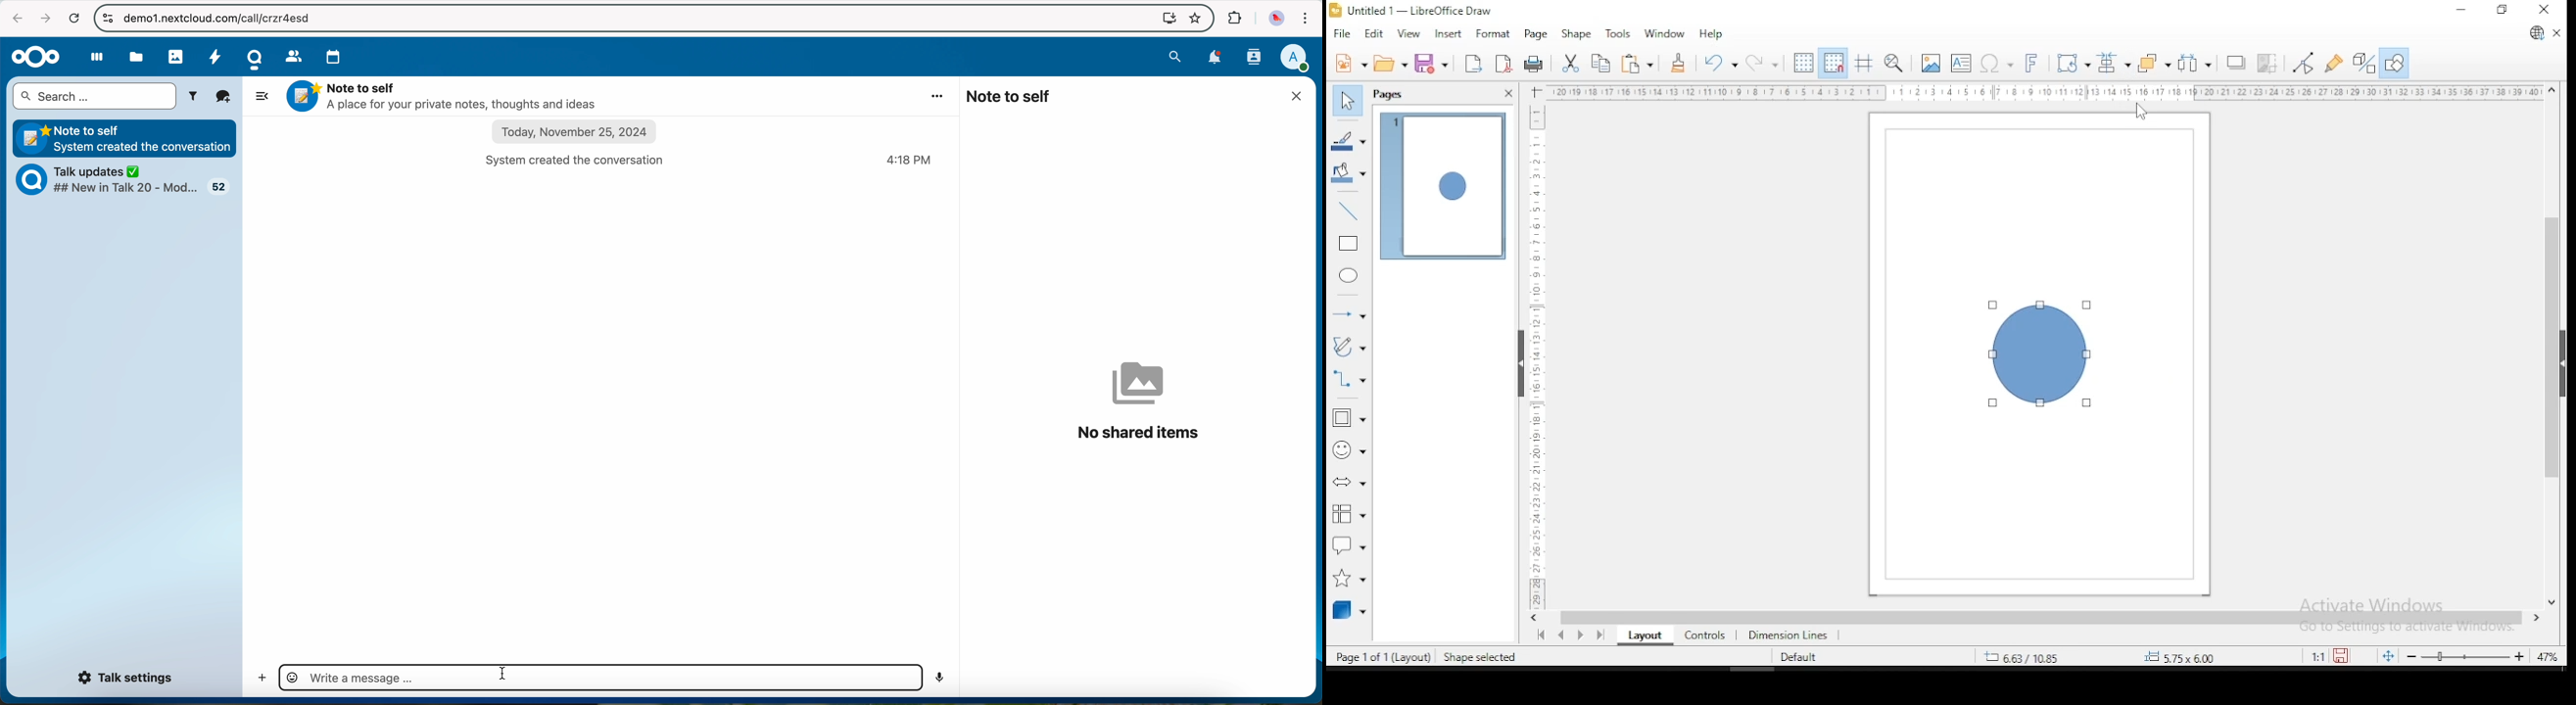  Describe the element at coordinates (1444, 187) in the screenshot. I see `page 1` at that location.